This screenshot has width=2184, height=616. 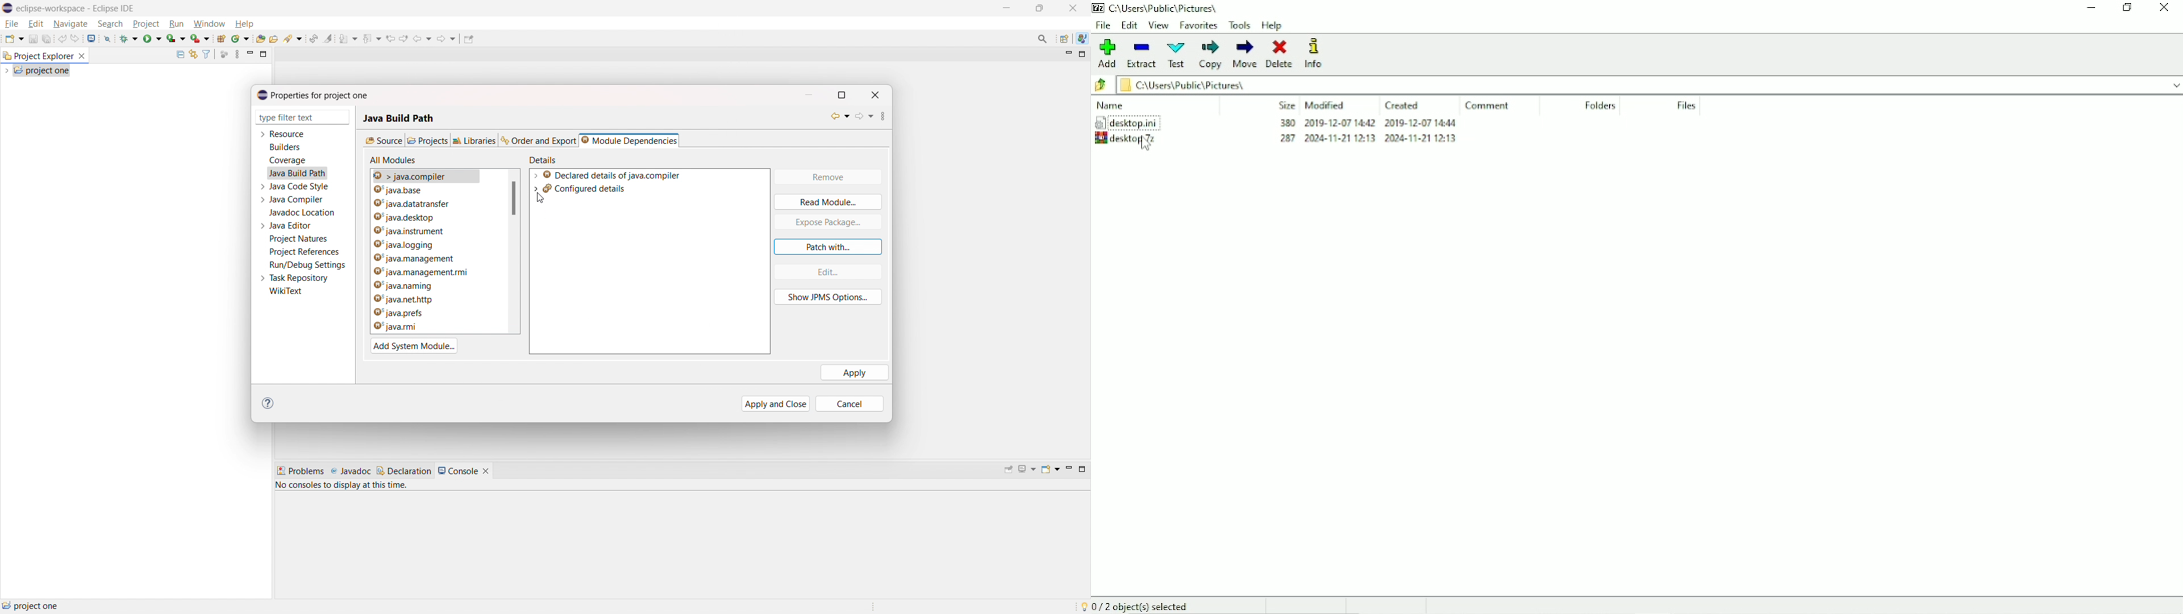 I want to click on View, so click(x=1159, y=26).